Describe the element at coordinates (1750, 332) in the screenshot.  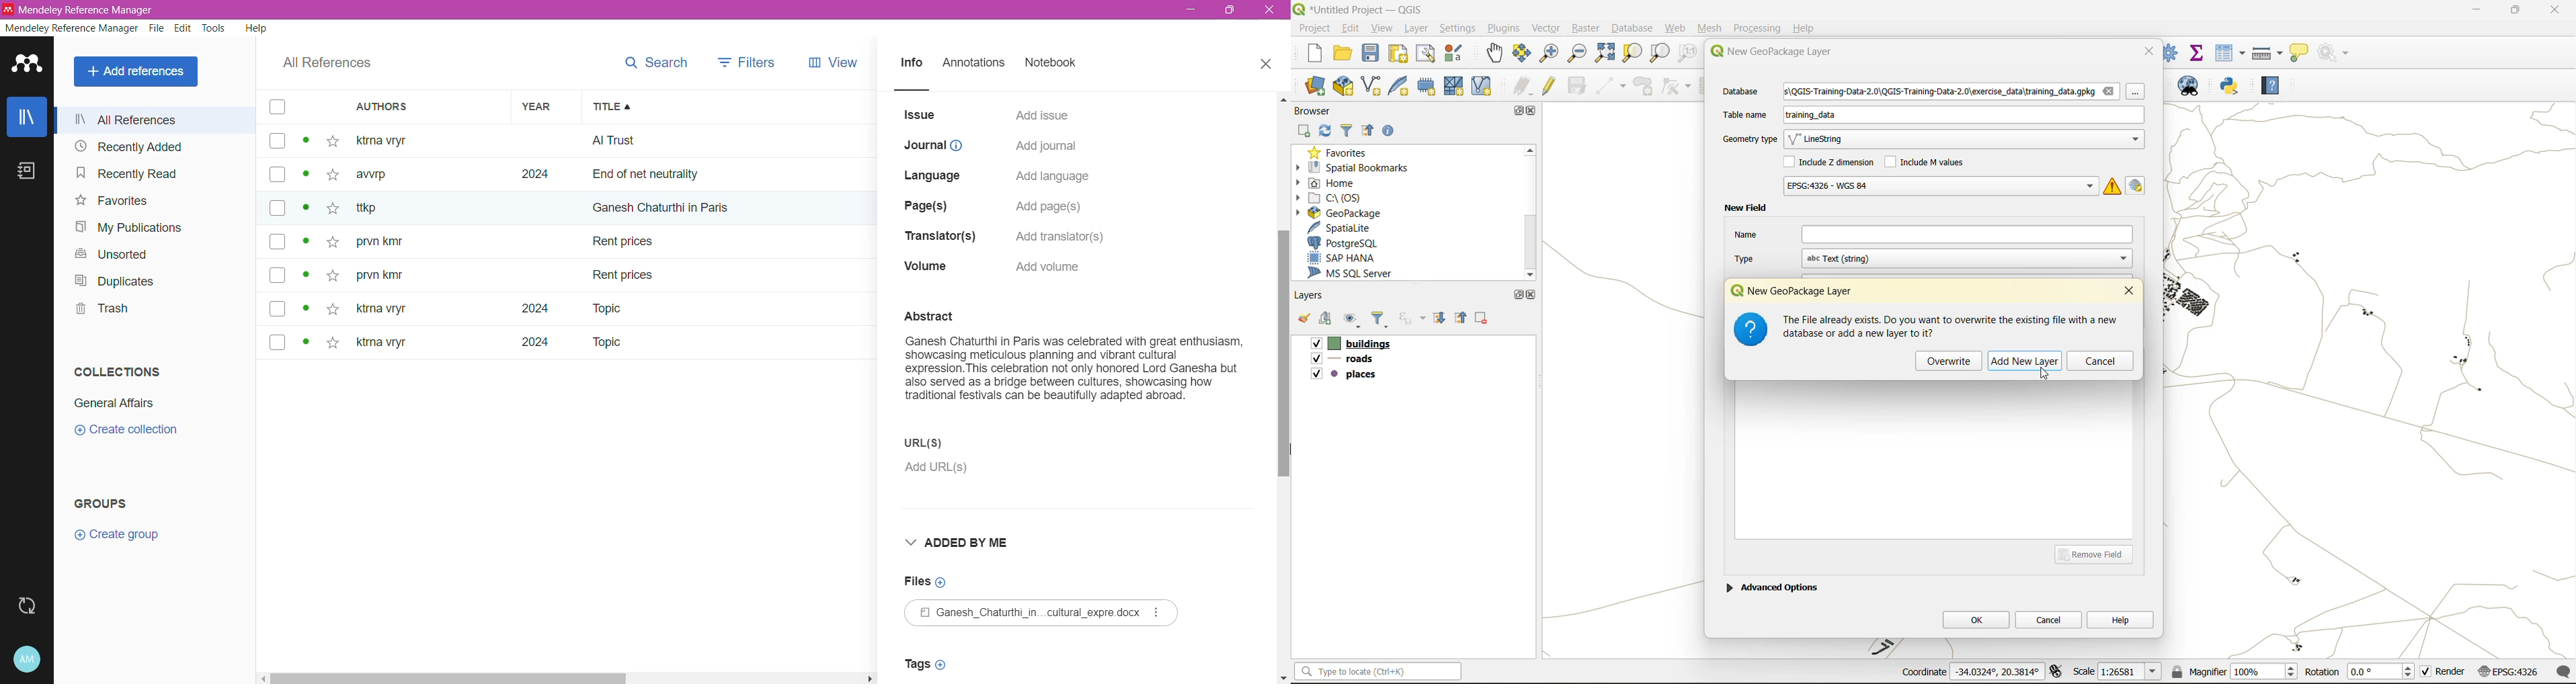
I see `Question mark` at that location.